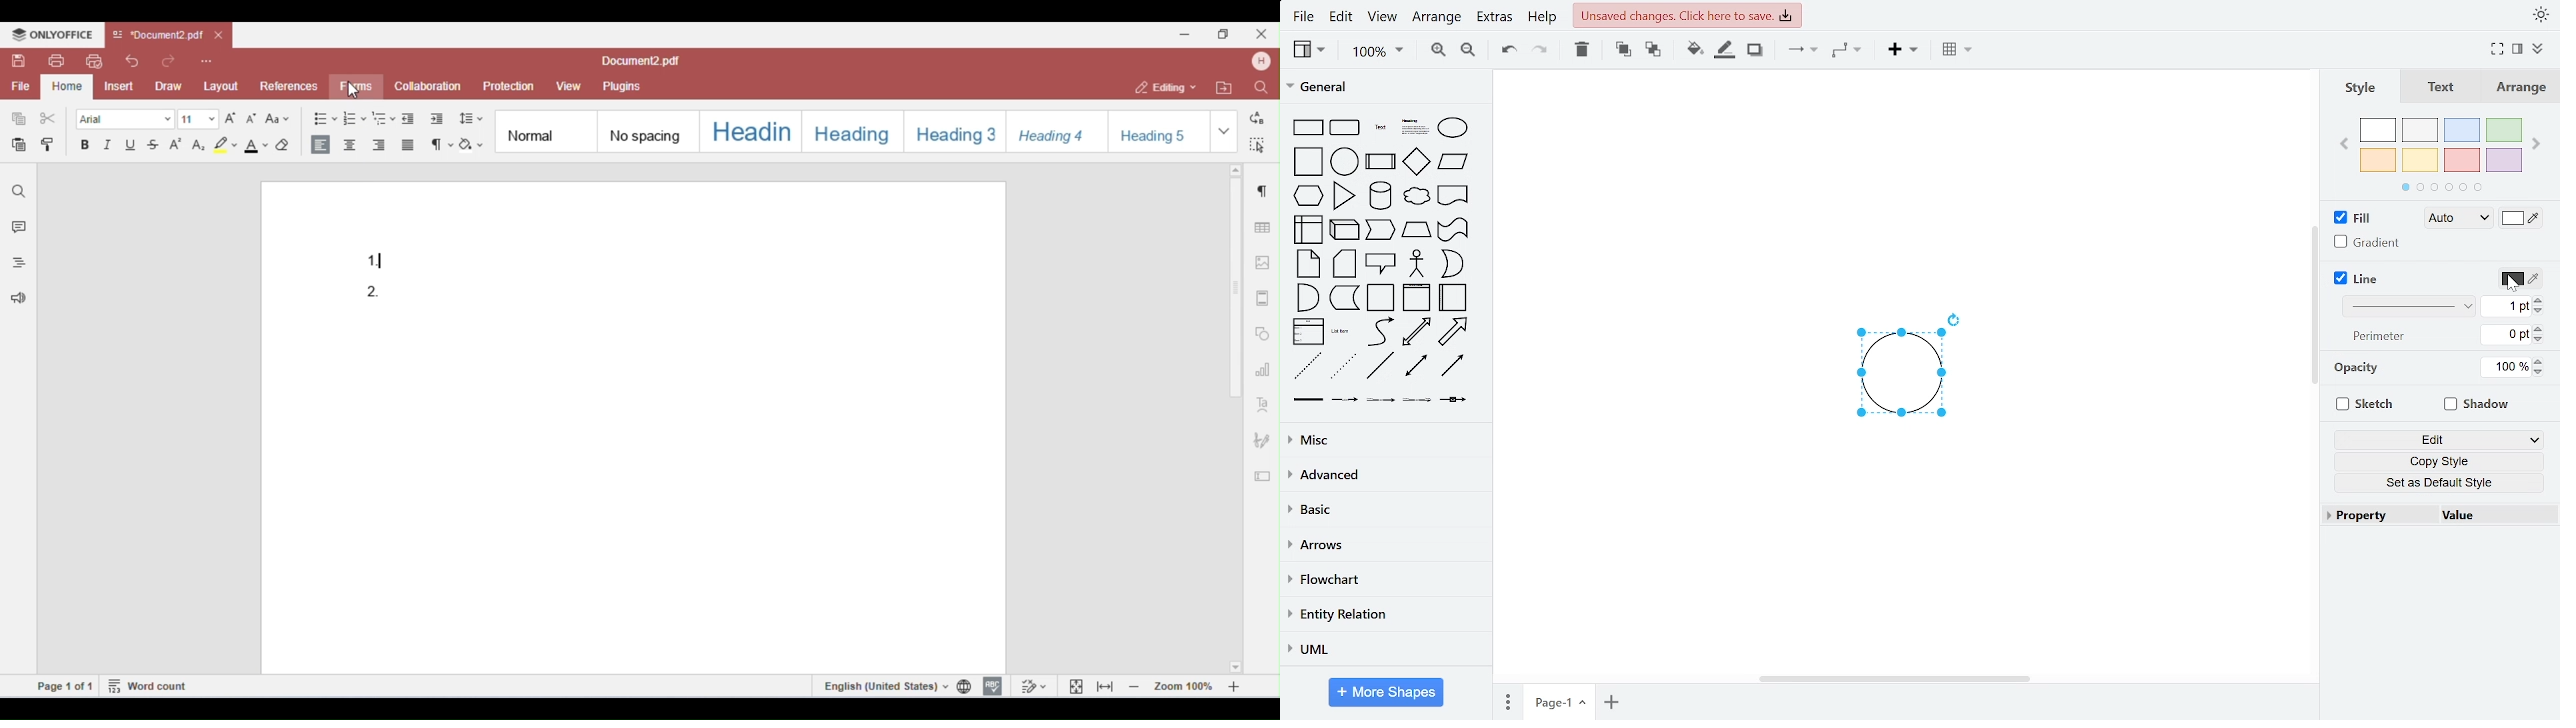  Describe the element at coordinates (2375, 336) in the screenshot. I see `perimeter` at that location.